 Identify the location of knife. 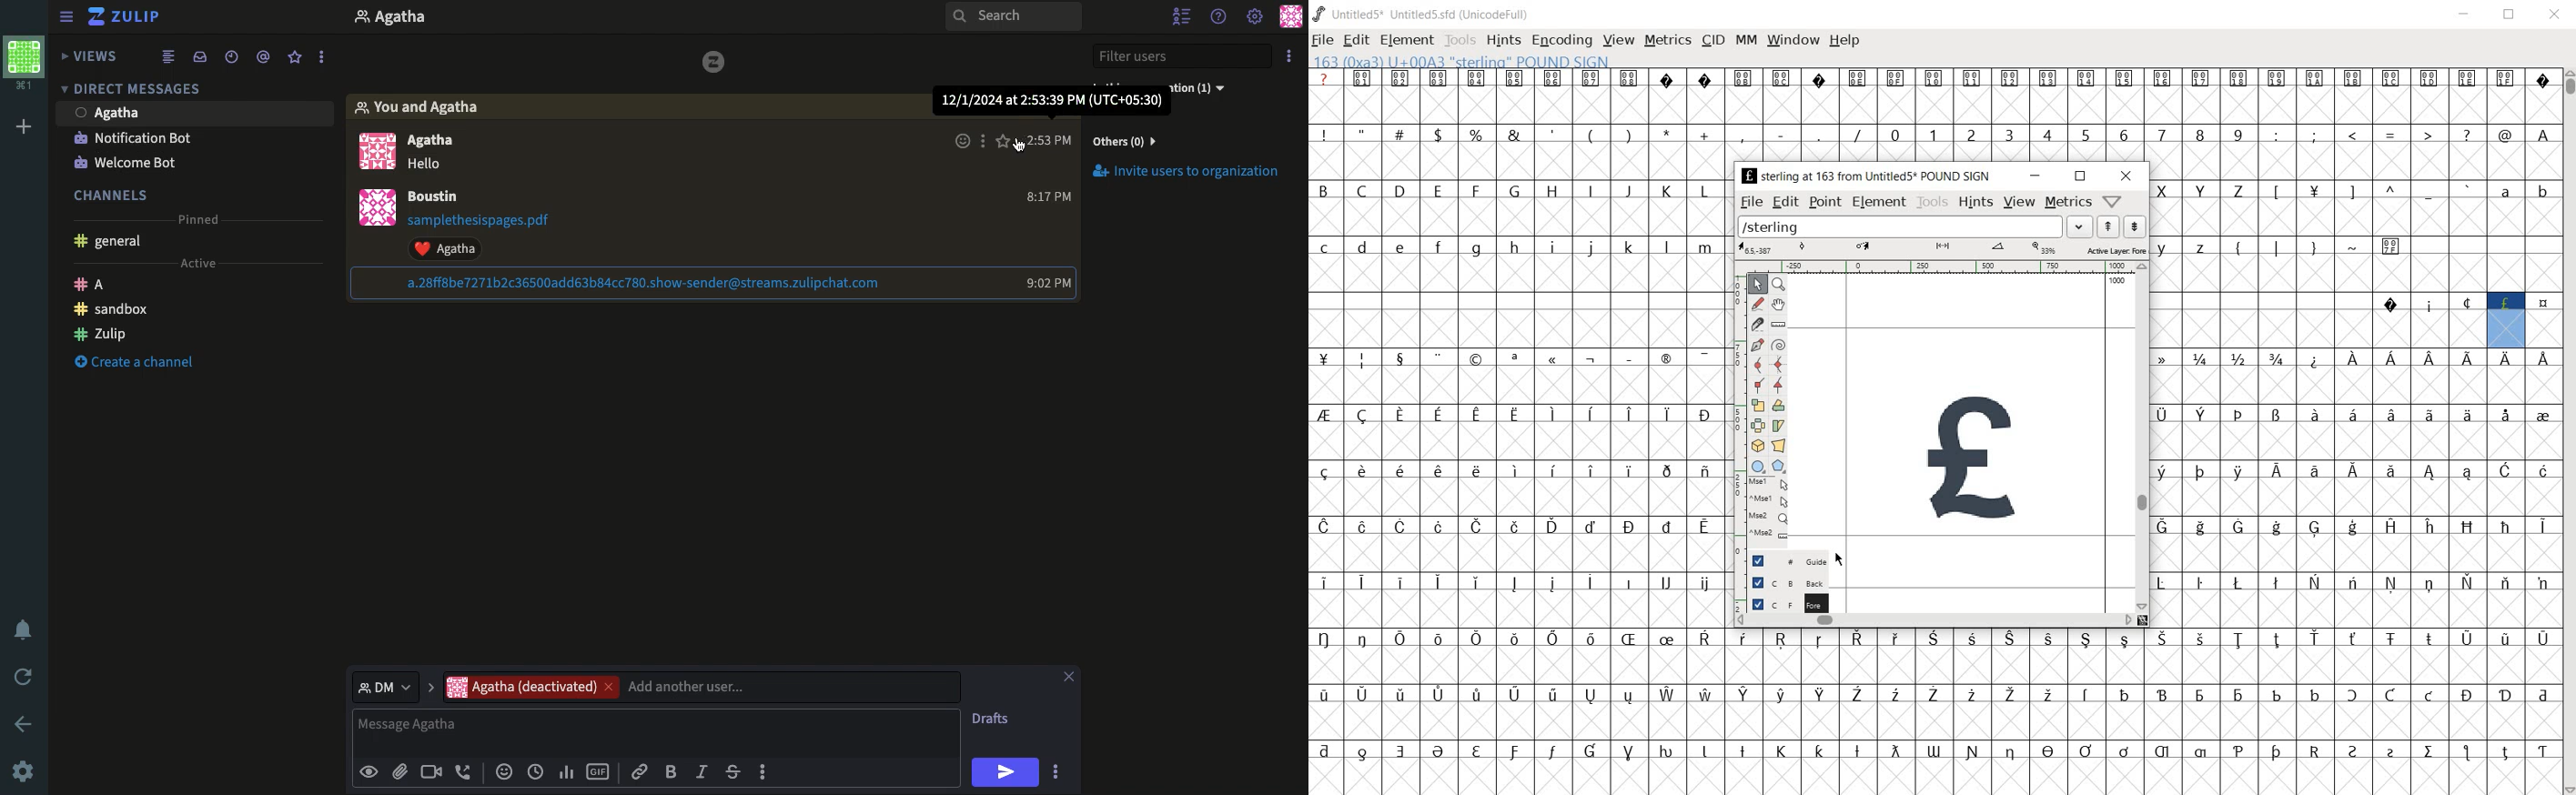
(1758, 327).